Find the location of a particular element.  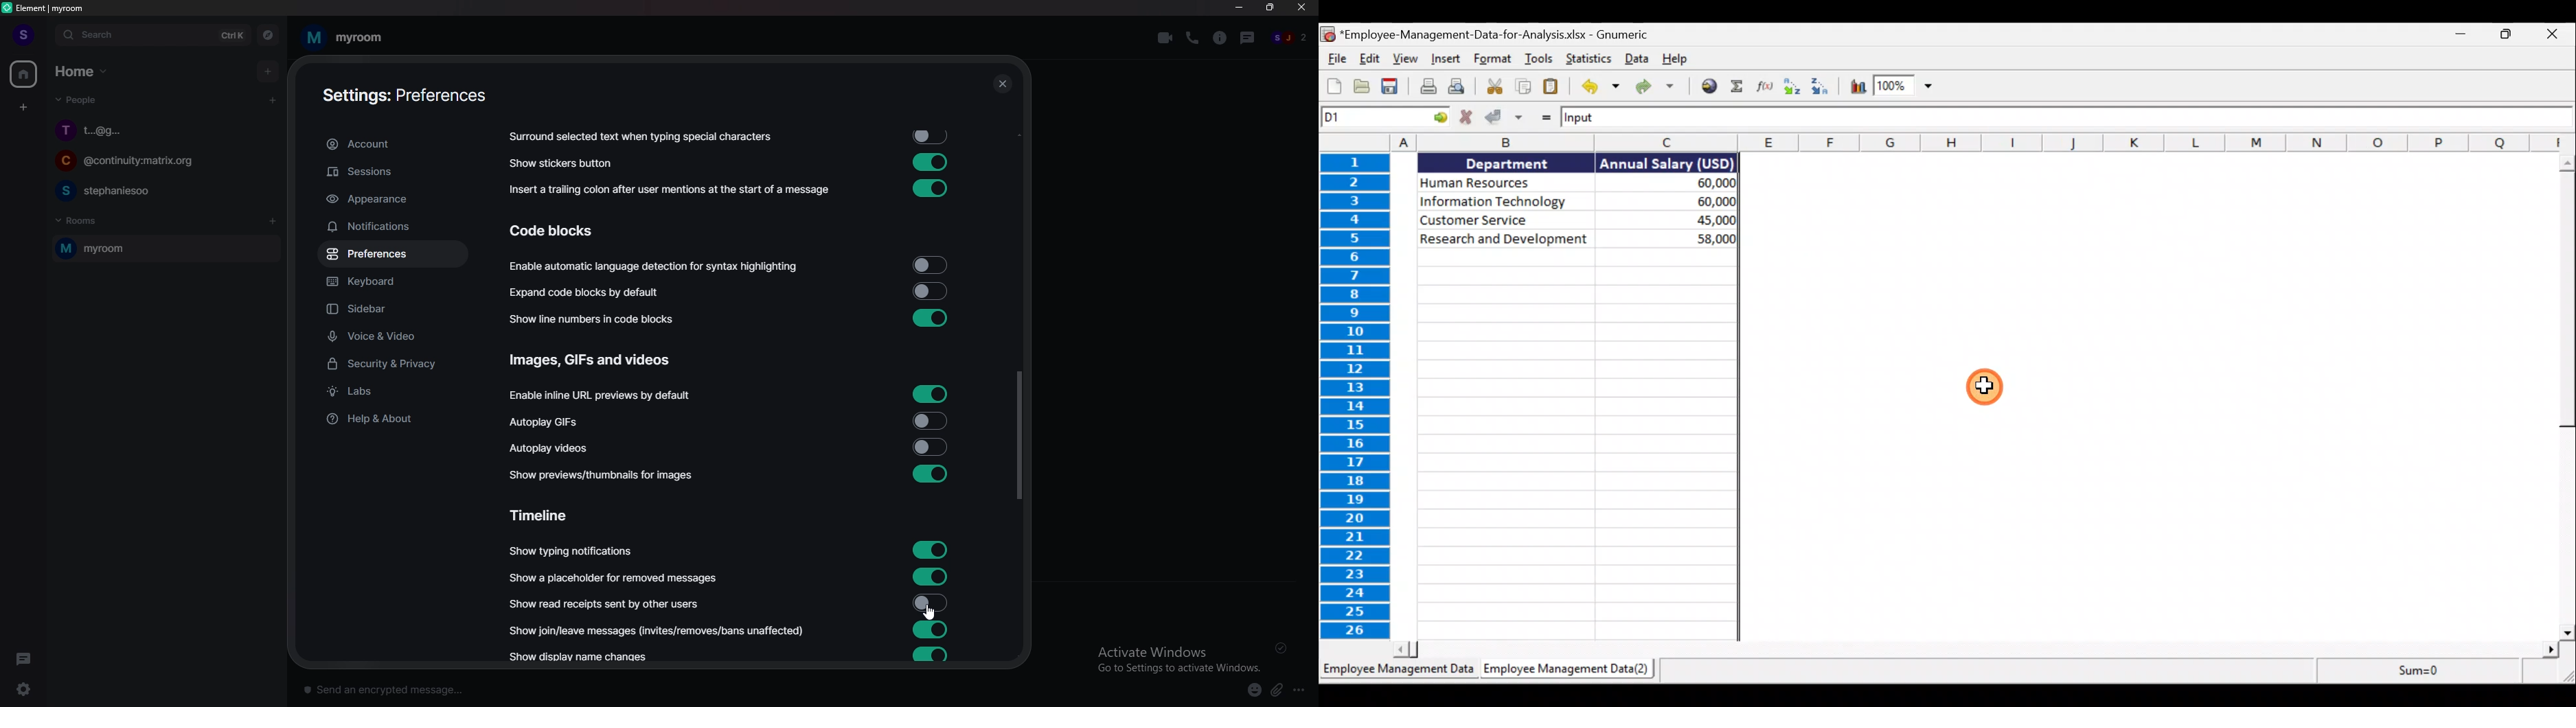

Home is located at coordinates (84, 70).